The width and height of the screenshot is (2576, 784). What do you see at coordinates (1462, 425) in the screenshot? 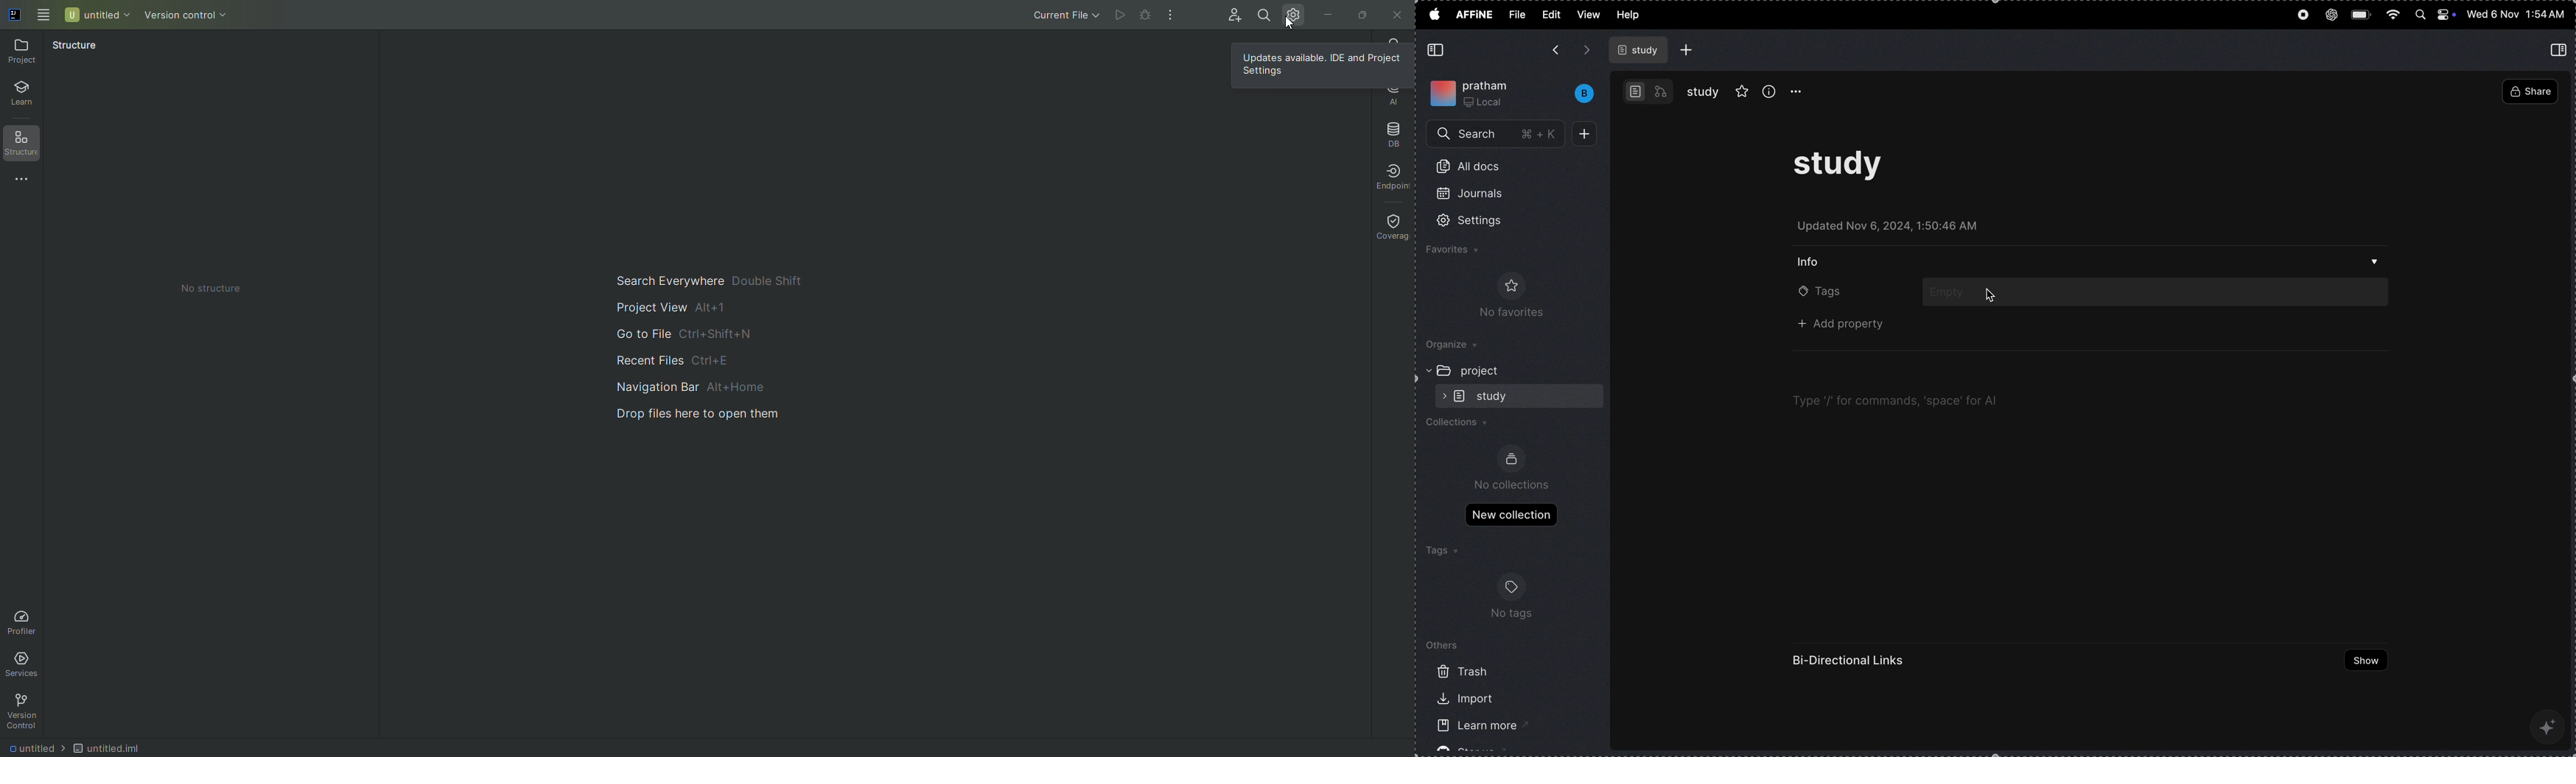
I see `collections` at bounding box center [1462, 425].